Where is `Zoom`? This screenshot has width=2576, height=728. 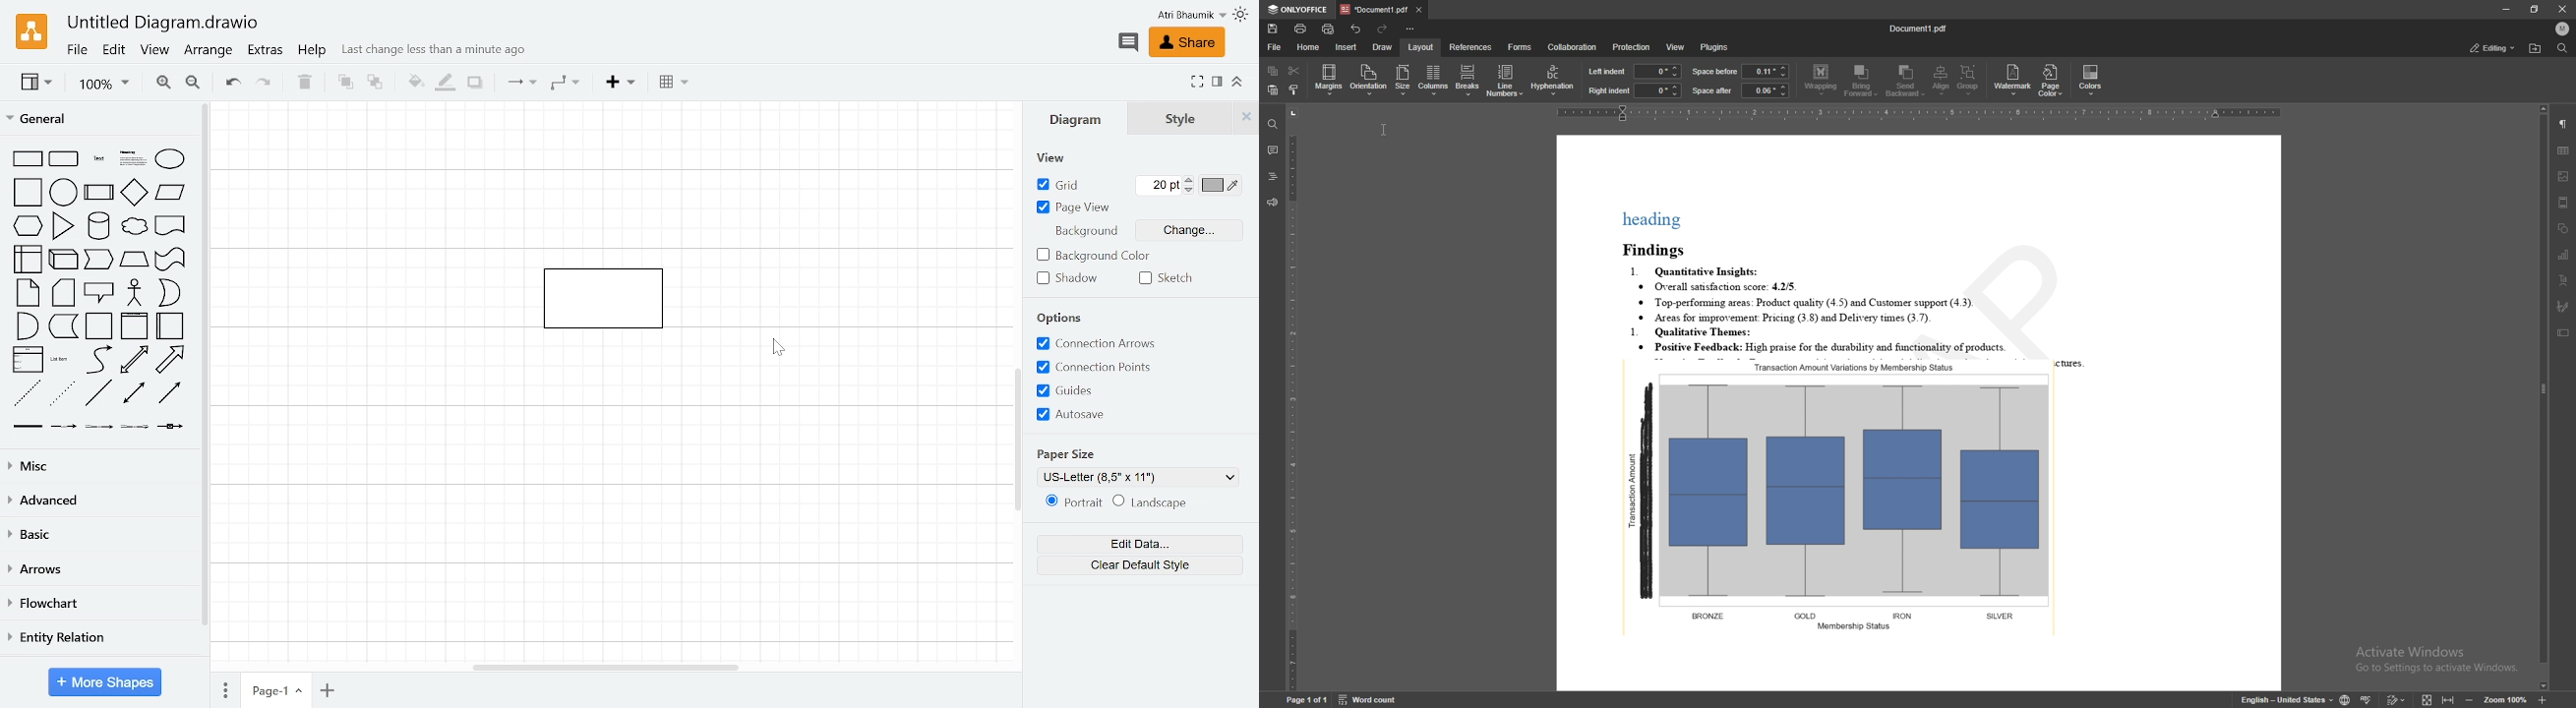 Zoom is located at coordinates (107, 86).